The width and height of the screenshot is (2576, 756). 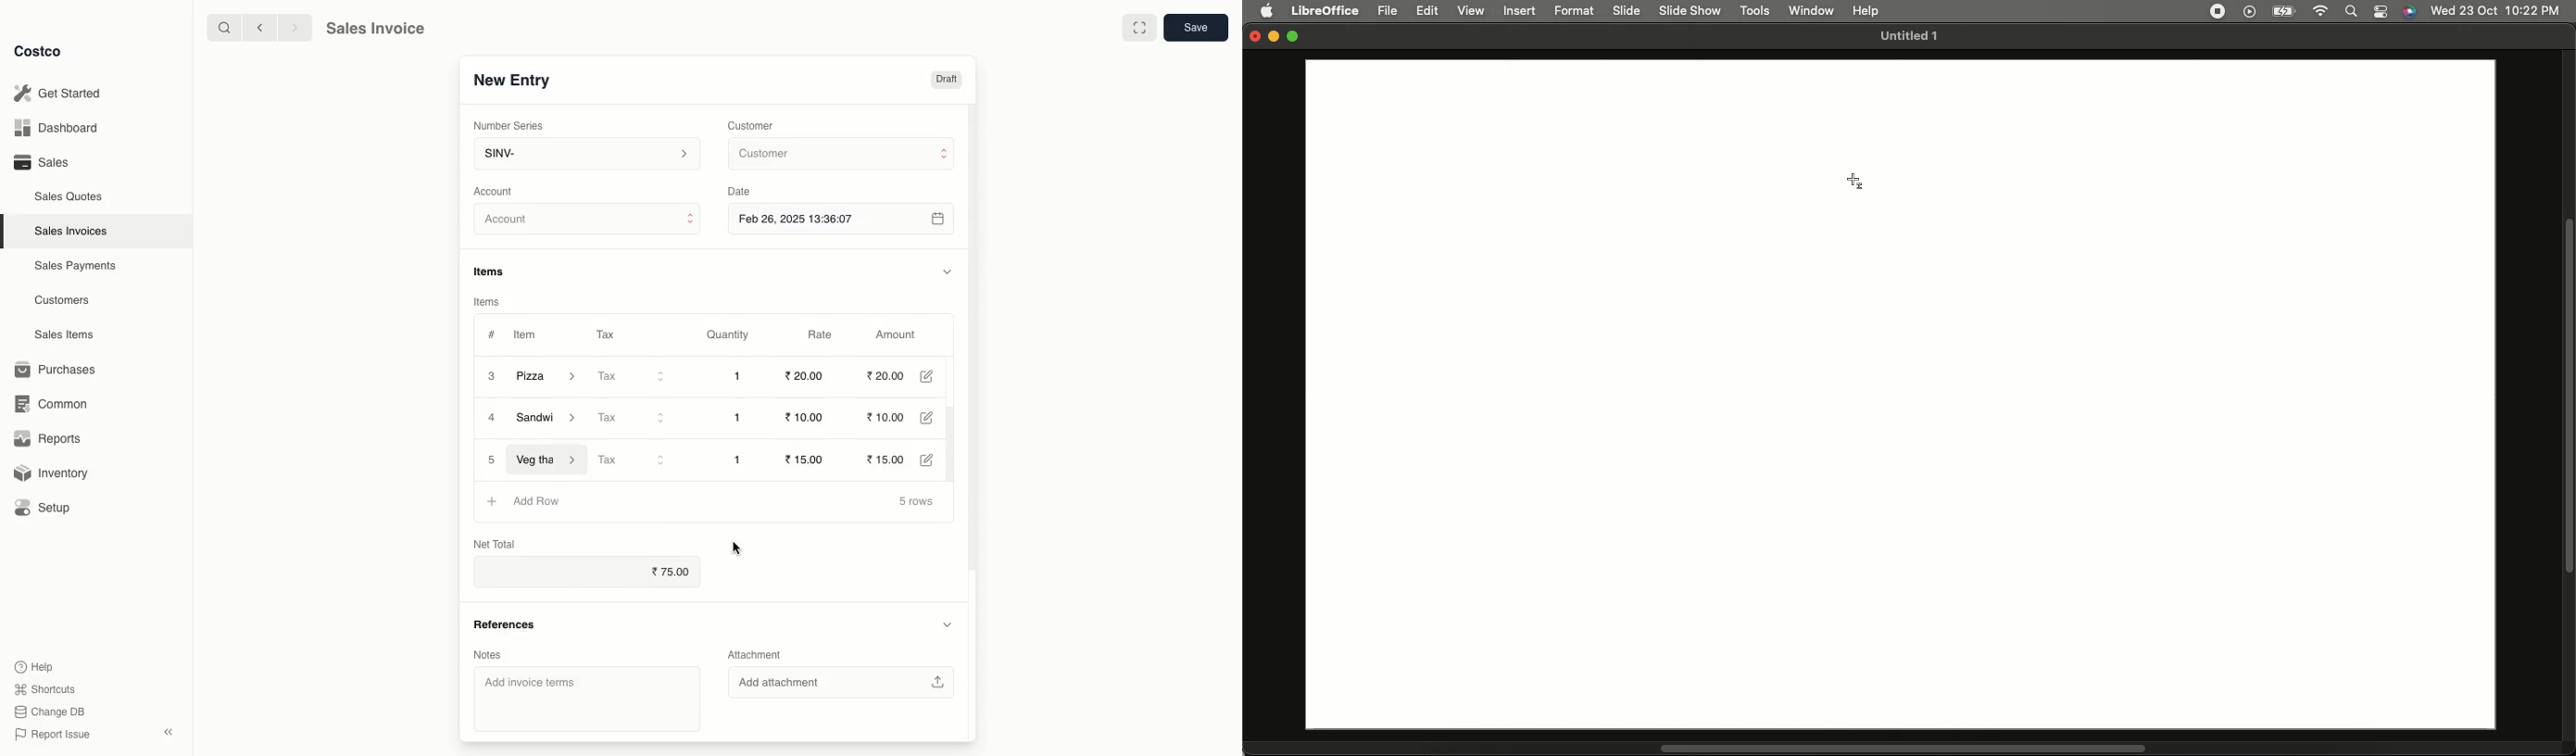 What do you see at coordinates (488, 301) in the screenshot?
I see `Items` at bounding box center [488, 301].